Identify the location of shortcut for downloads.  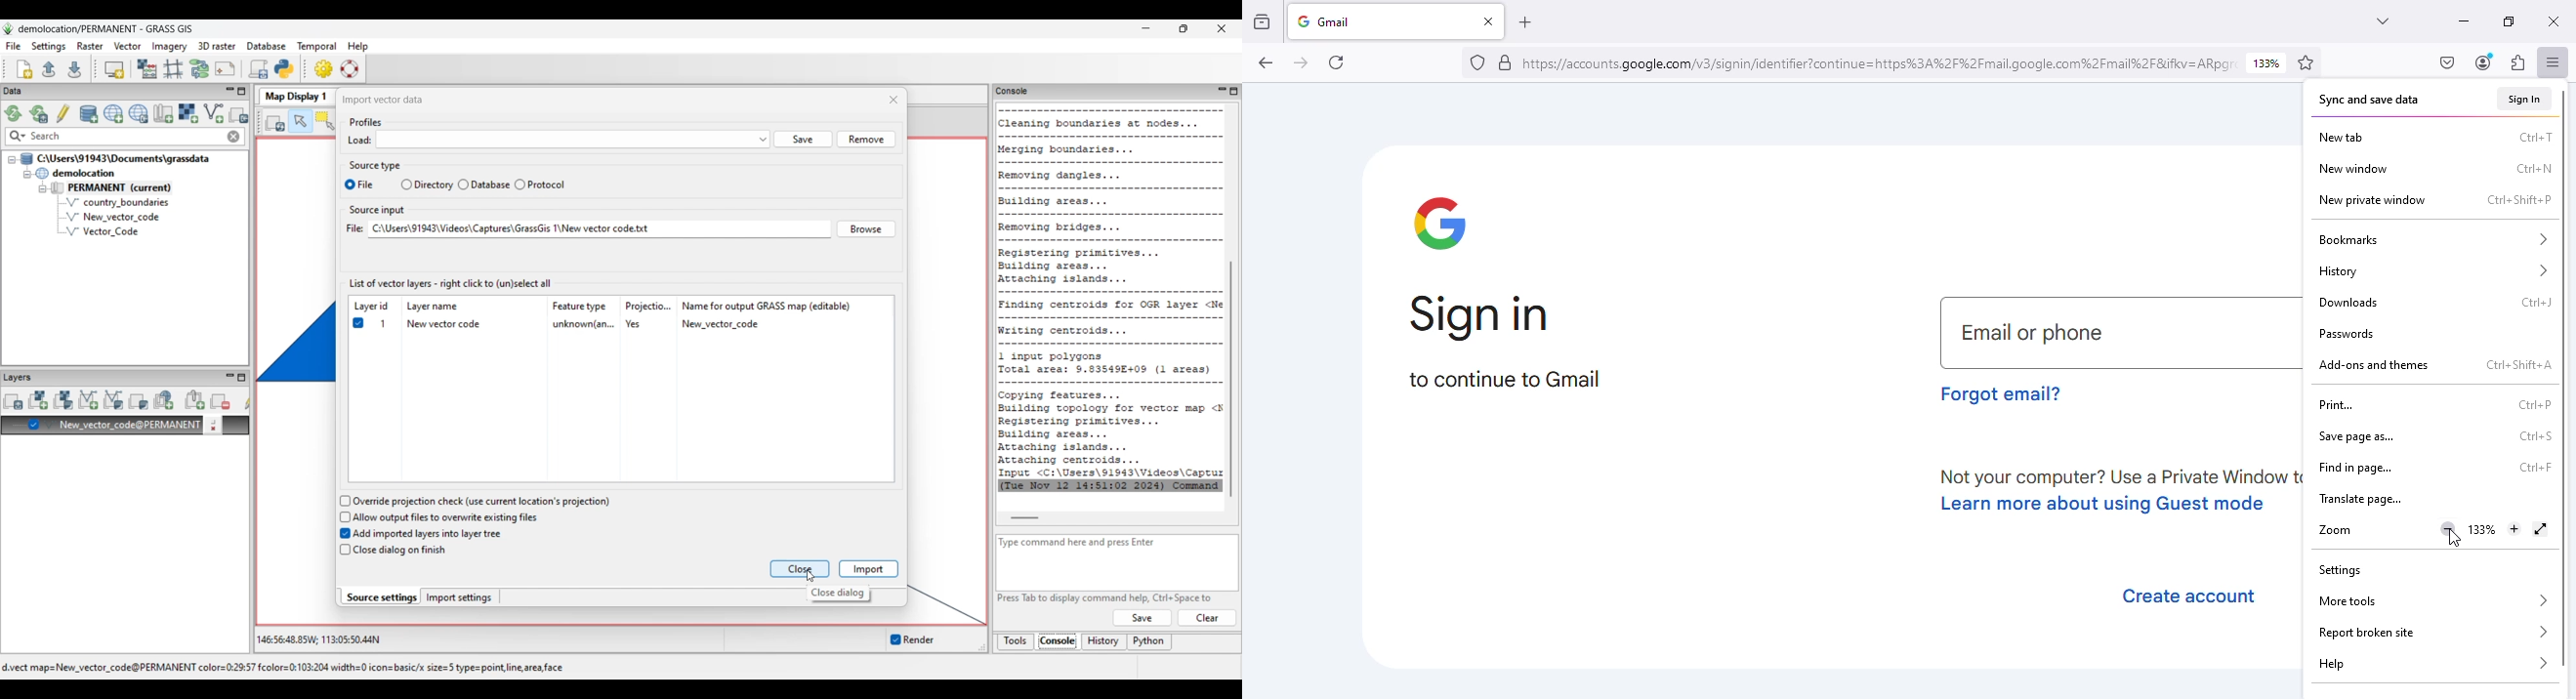
(2533, 302).